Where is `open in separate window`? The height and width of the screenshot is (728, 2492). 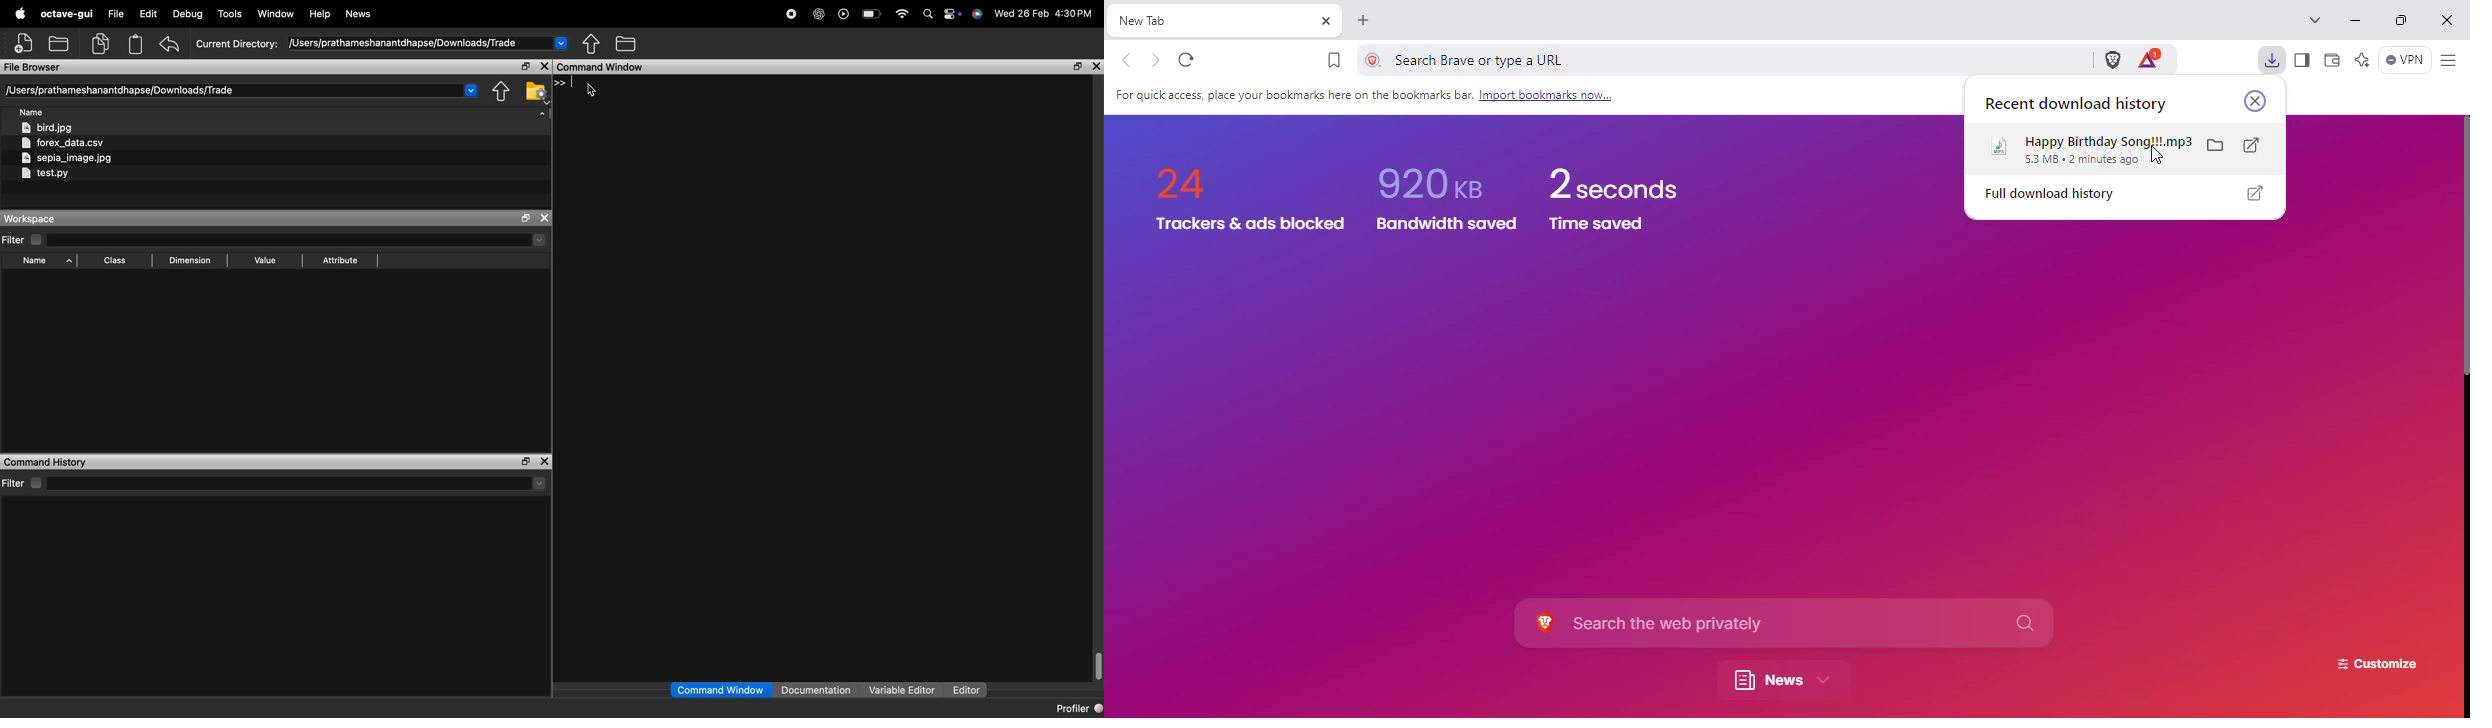
open in separate window is located at coordinates (525, 461).